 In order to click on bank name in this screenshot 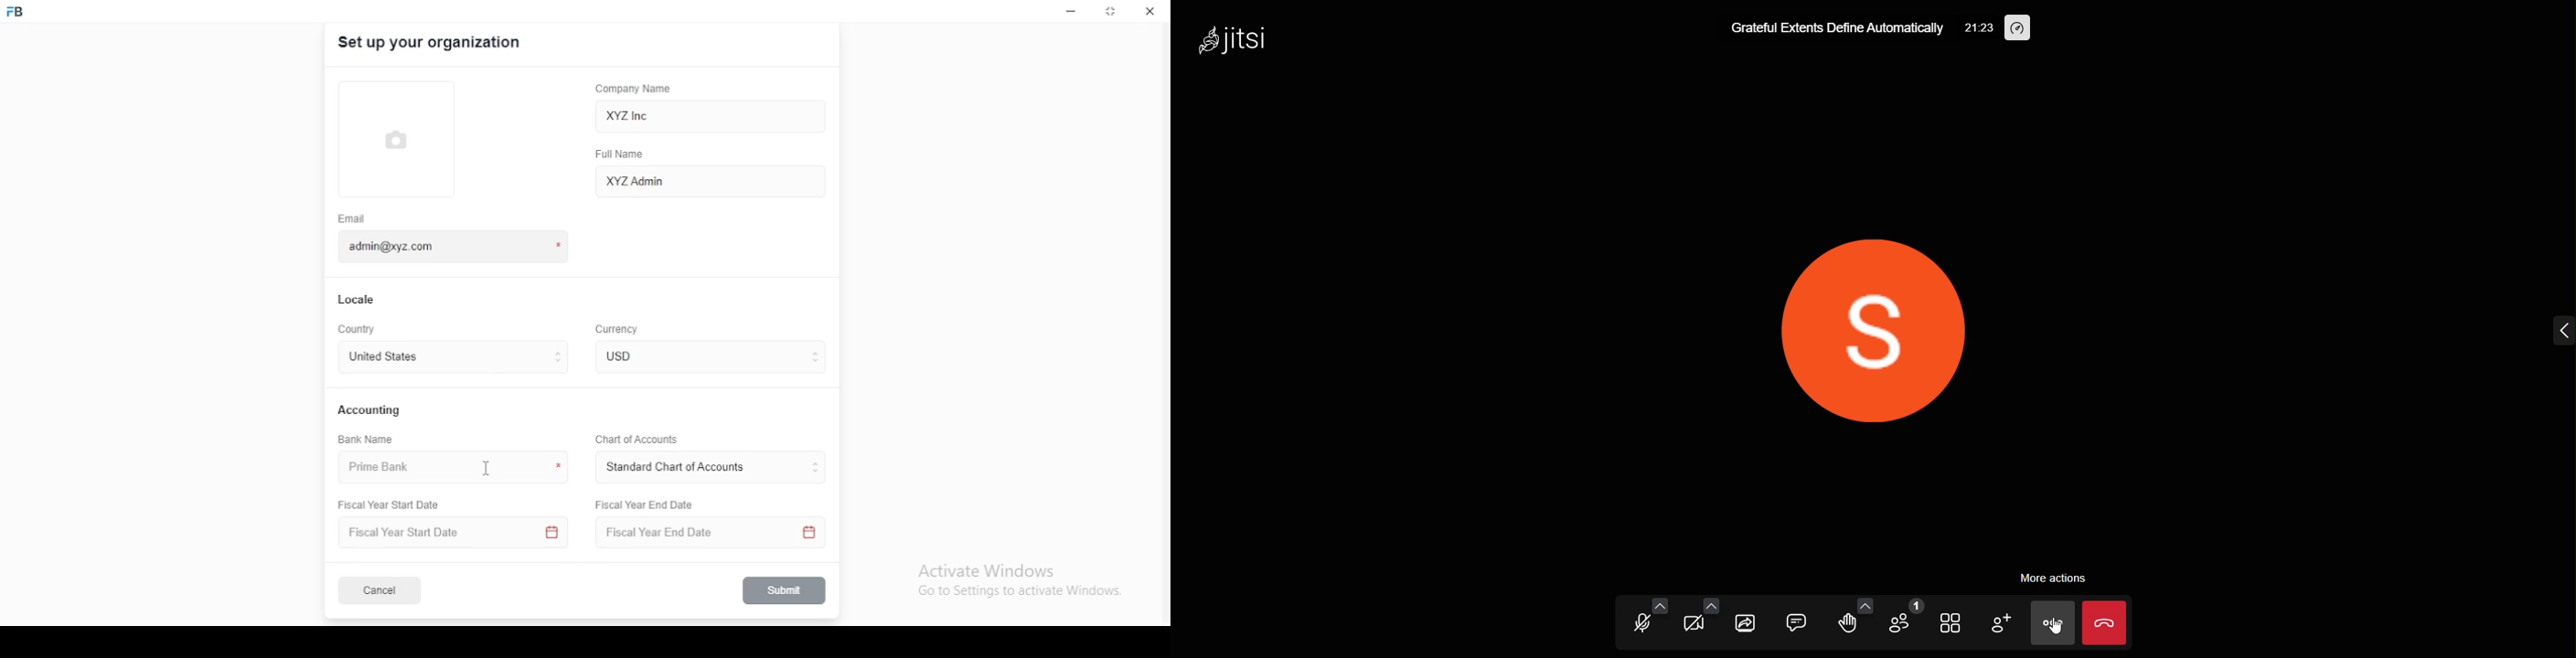, I will do `click(367, 440)`.